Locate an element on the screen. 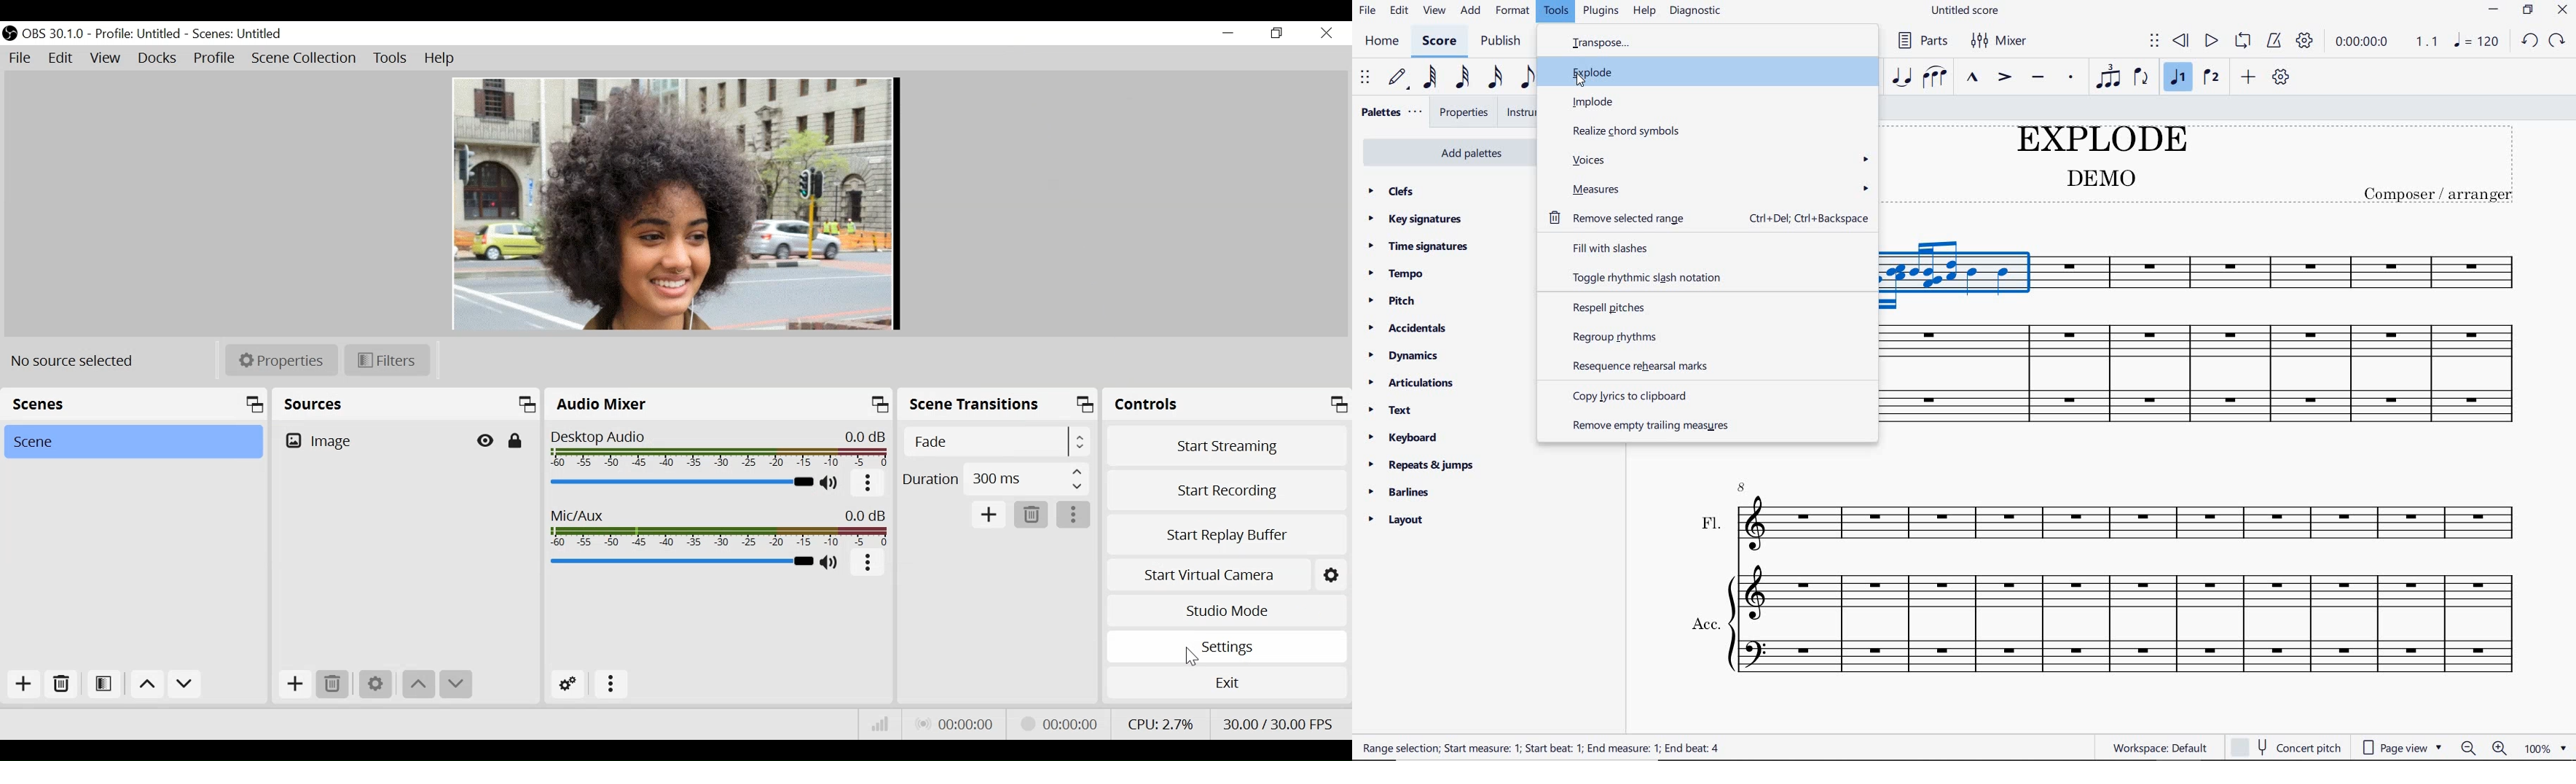 This screenshot has height=784, width=2576. zoom factor is located at coordinates (2548, 745).